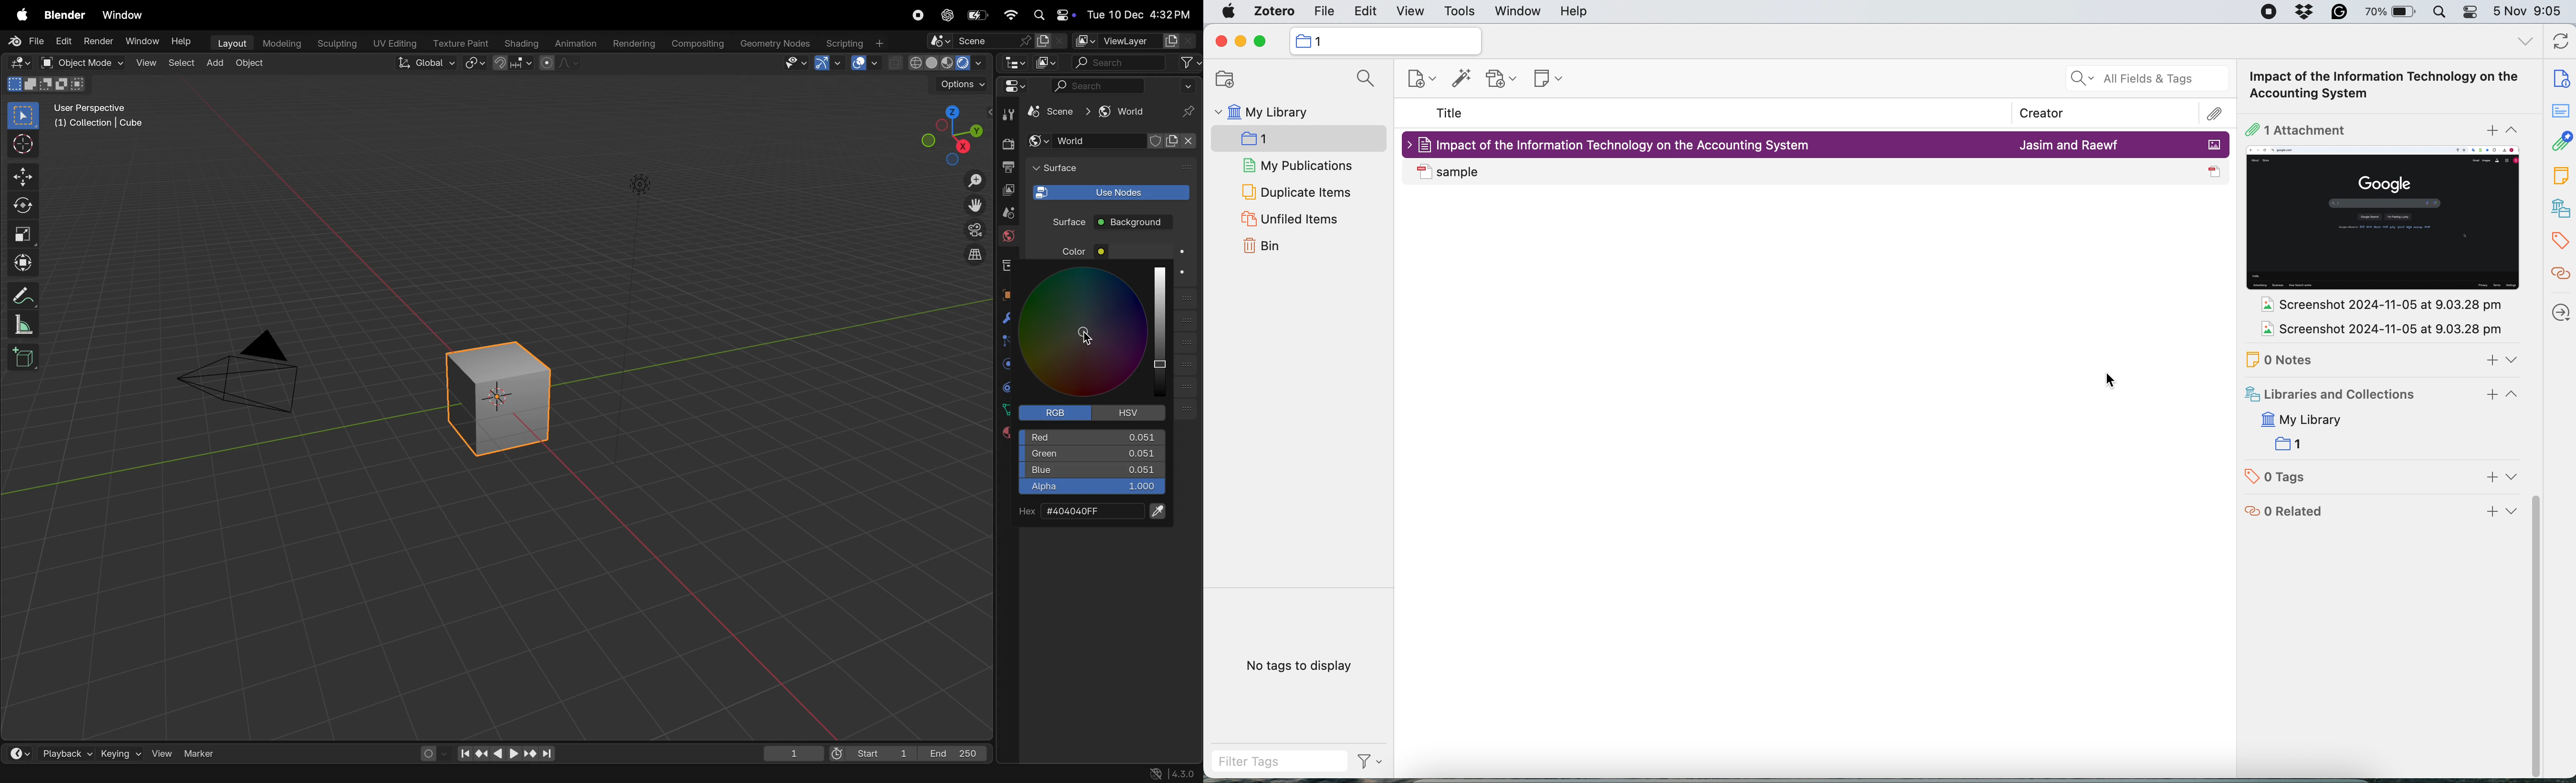 This screenshot has height=784, width=2576. I want to click on related, so click(2559, 142).